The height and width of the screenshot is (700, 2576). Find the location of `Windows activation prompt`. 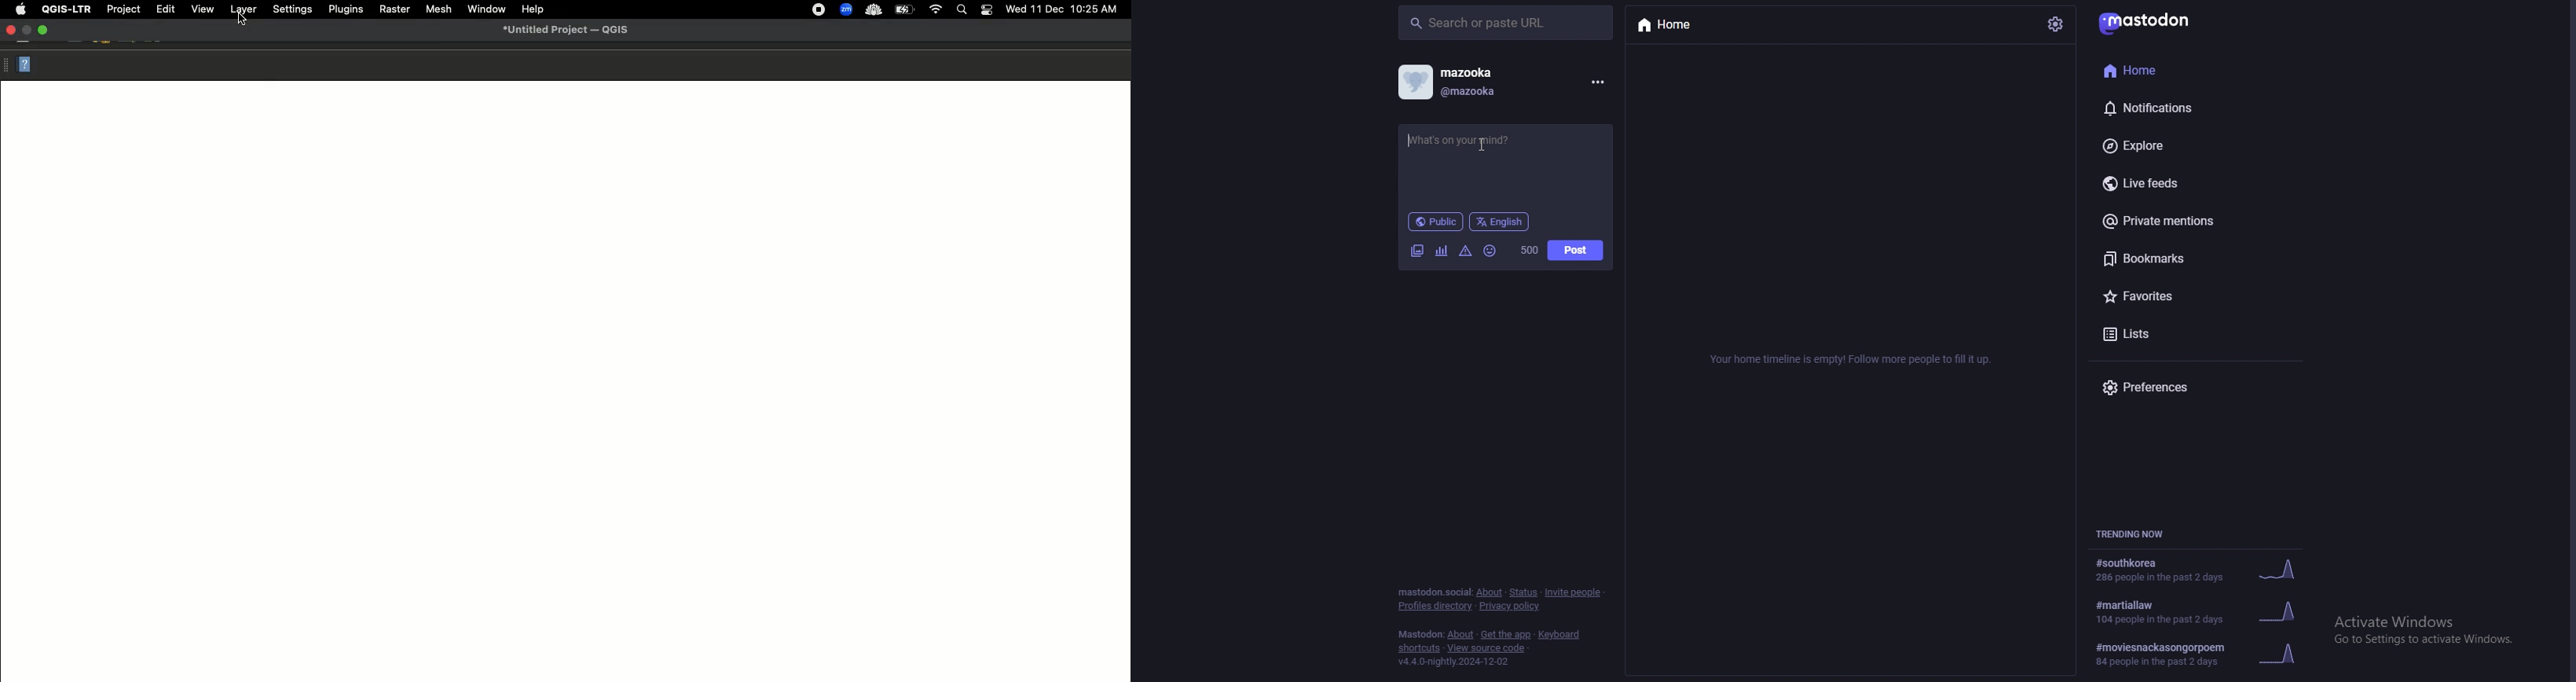

Windows activation prompt is located at coordinates (2436, 629).